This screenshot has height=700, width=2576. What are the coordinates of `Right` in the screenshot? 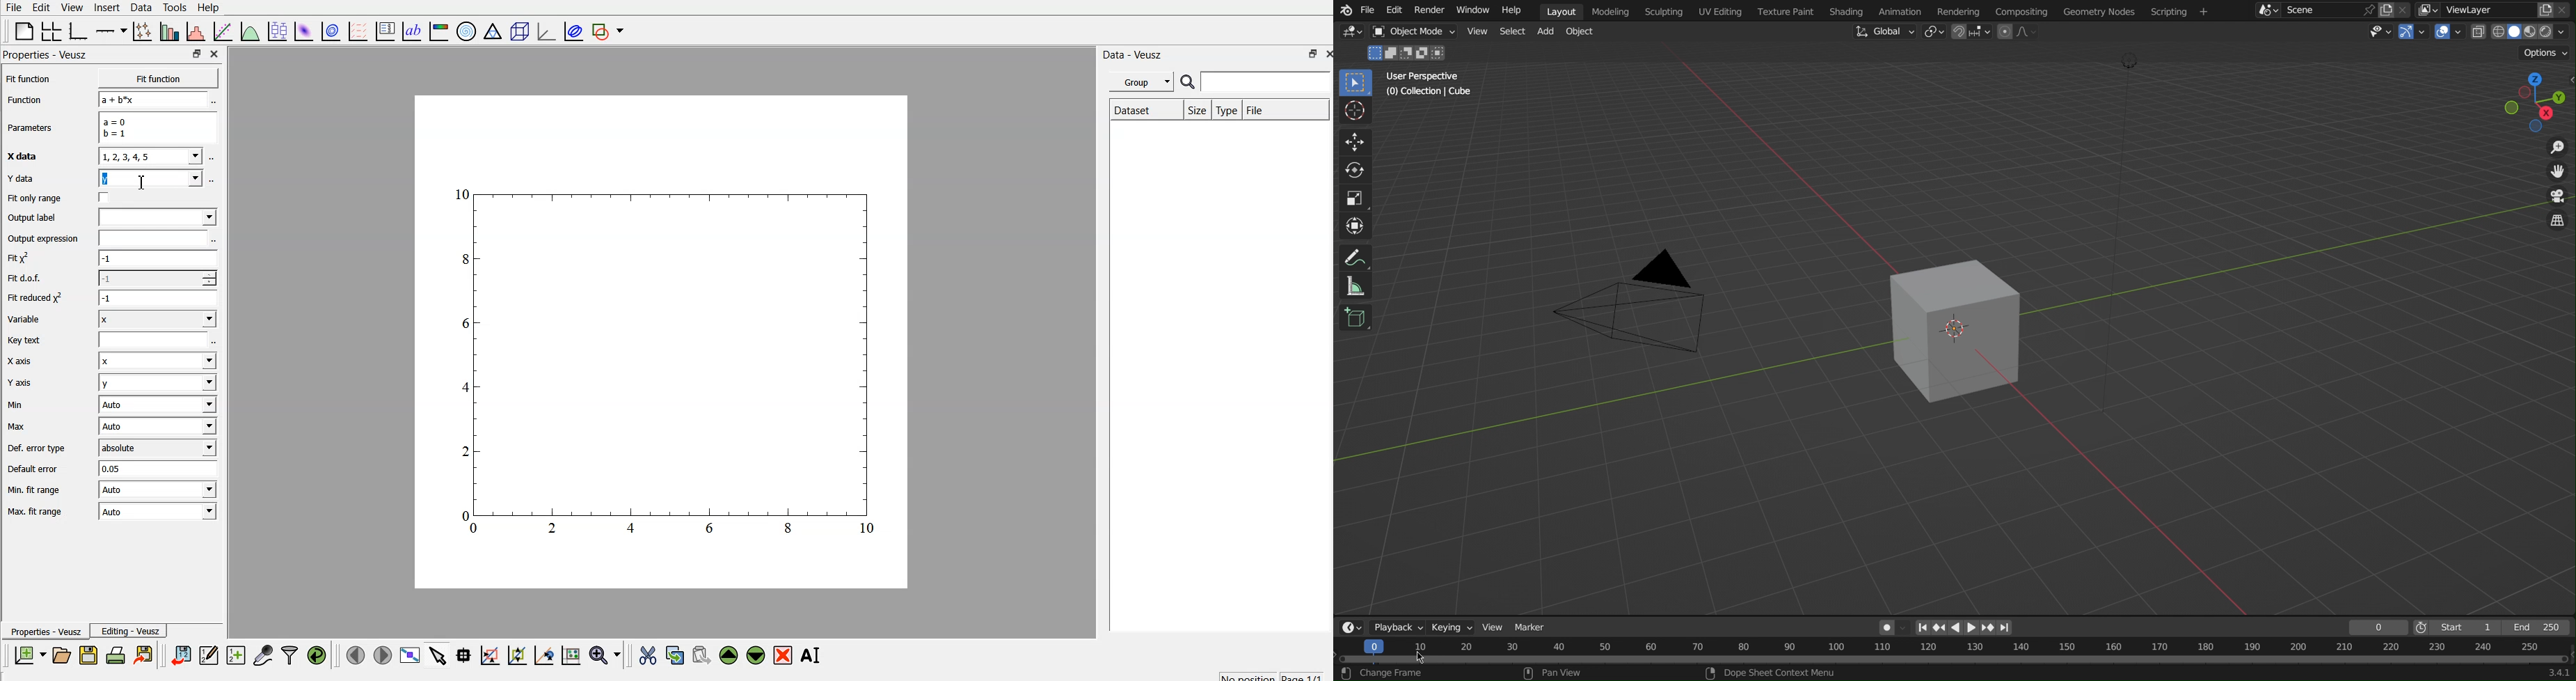 It's located at (1972, 628).